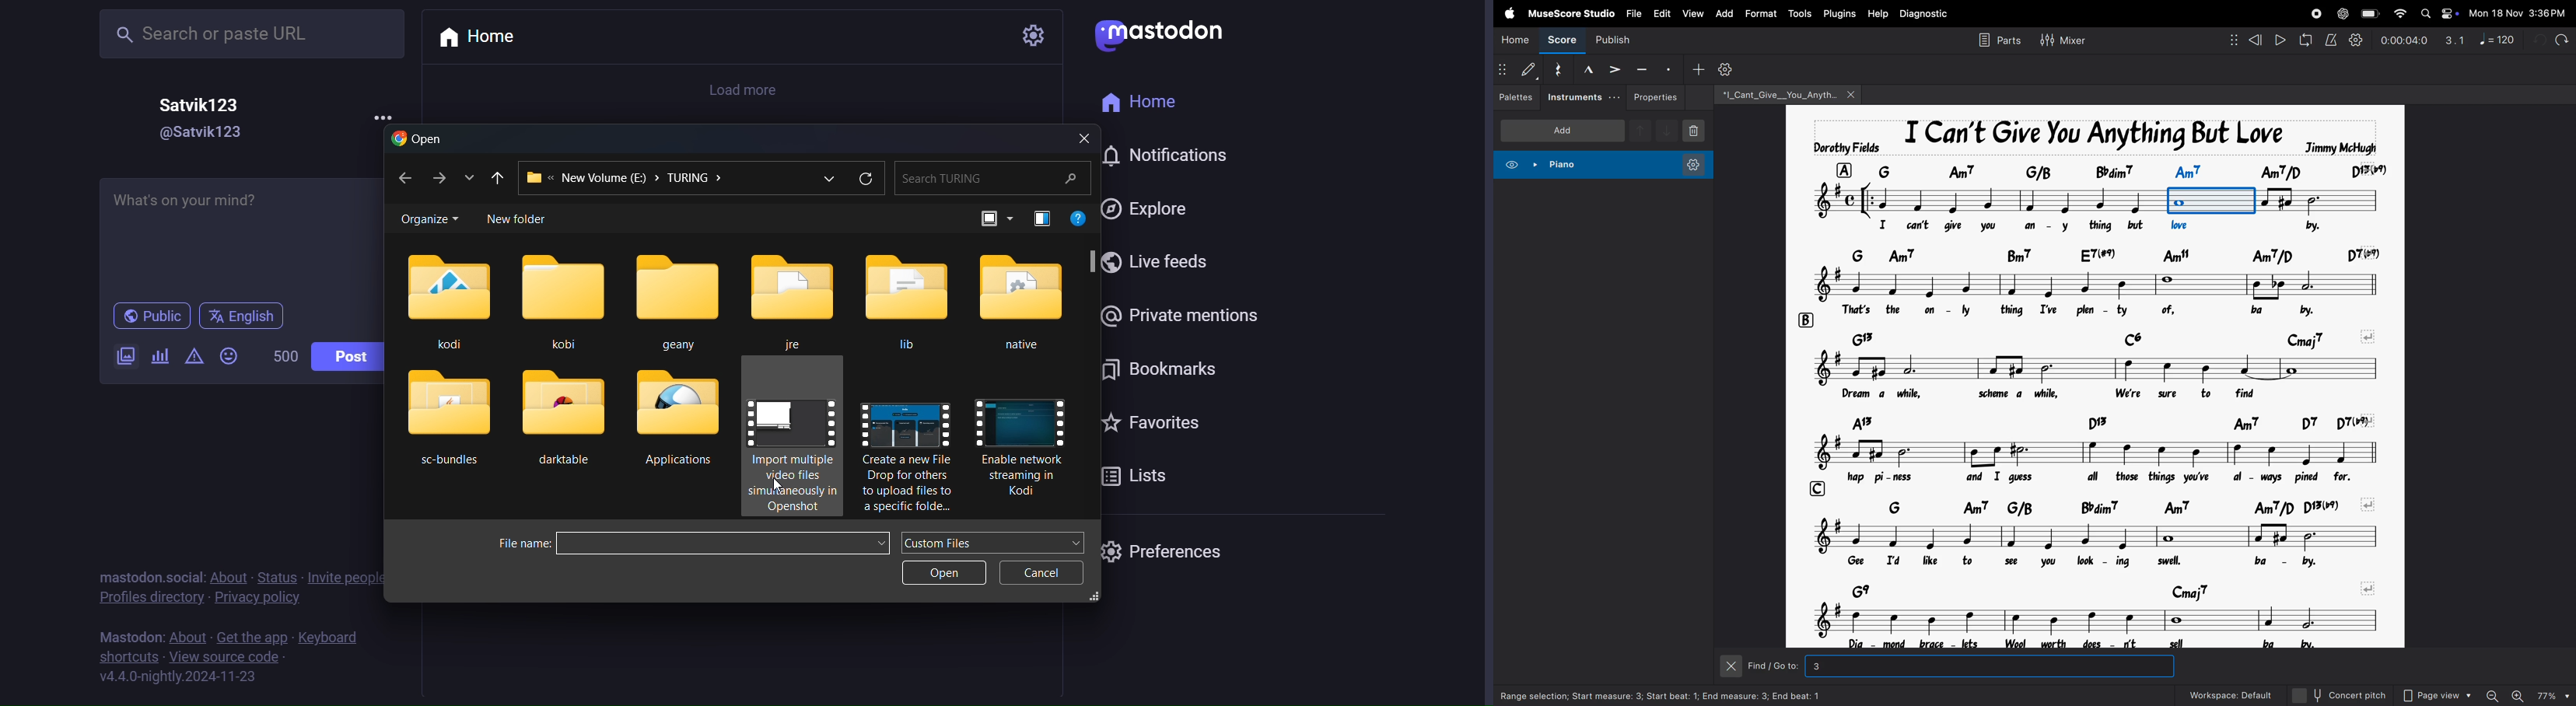 The image size is (2576, 728). Describe the element at coordinates (497, 176) in the screenshot. I see `previous` at that location.